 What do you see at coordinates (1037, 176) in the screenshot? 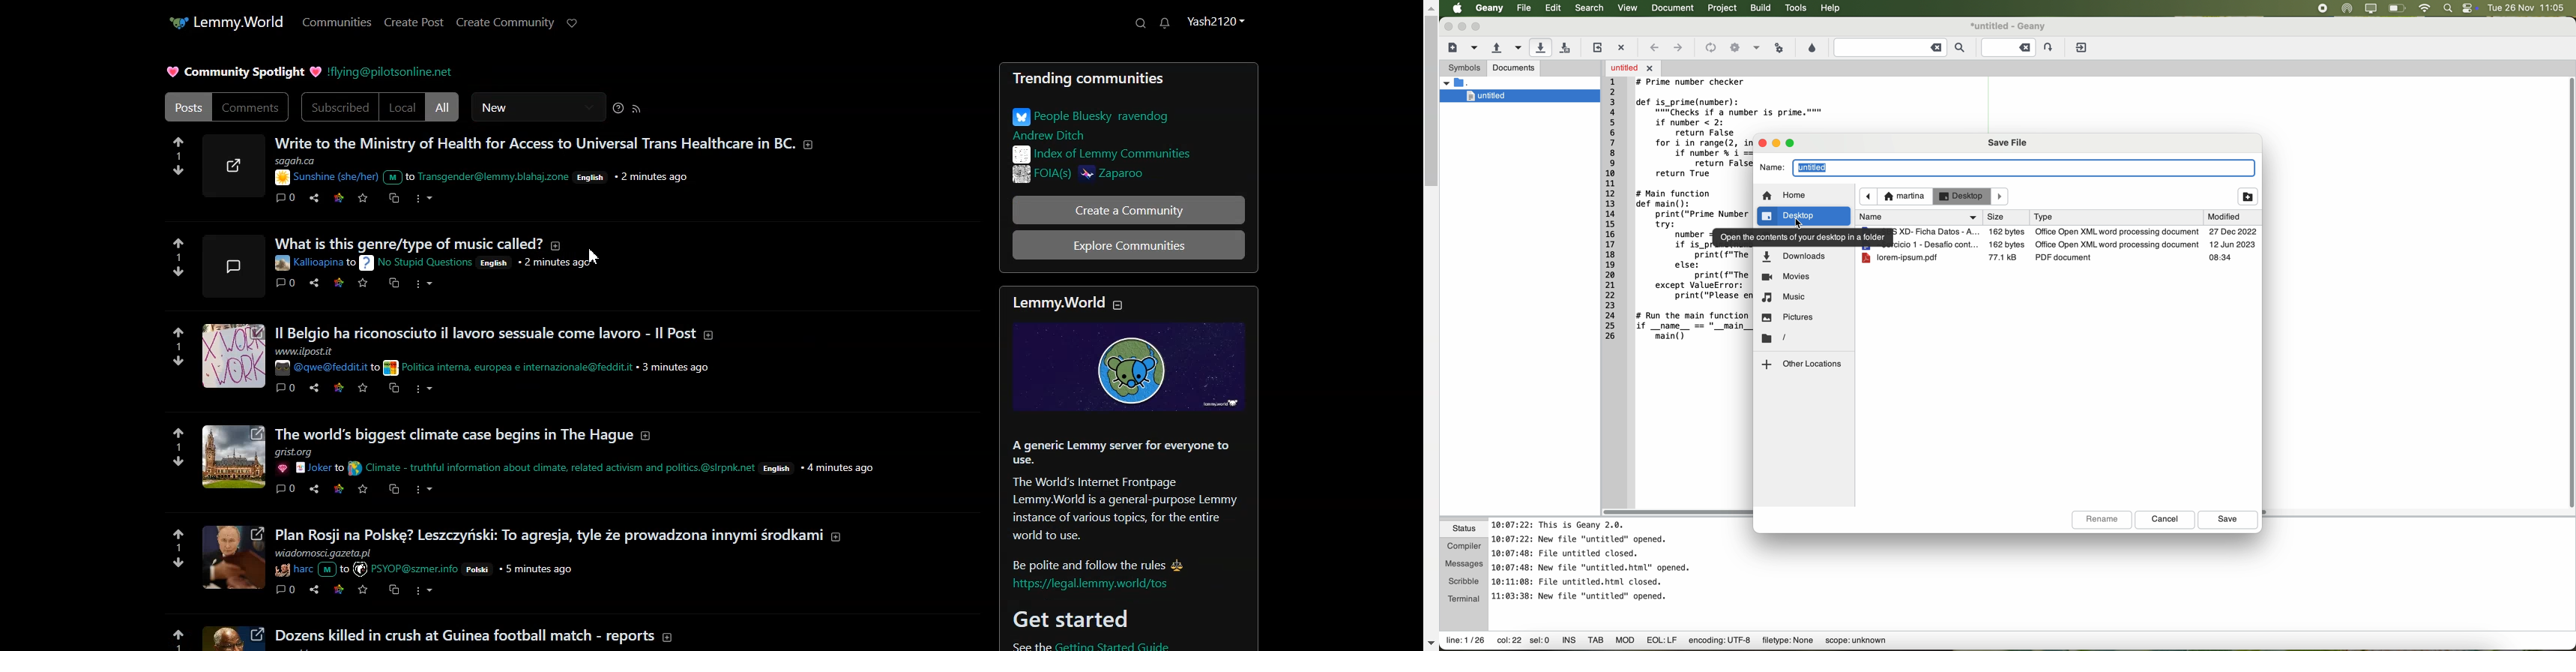
I see `FOIA(s)` at bounding box center [1037, 176].